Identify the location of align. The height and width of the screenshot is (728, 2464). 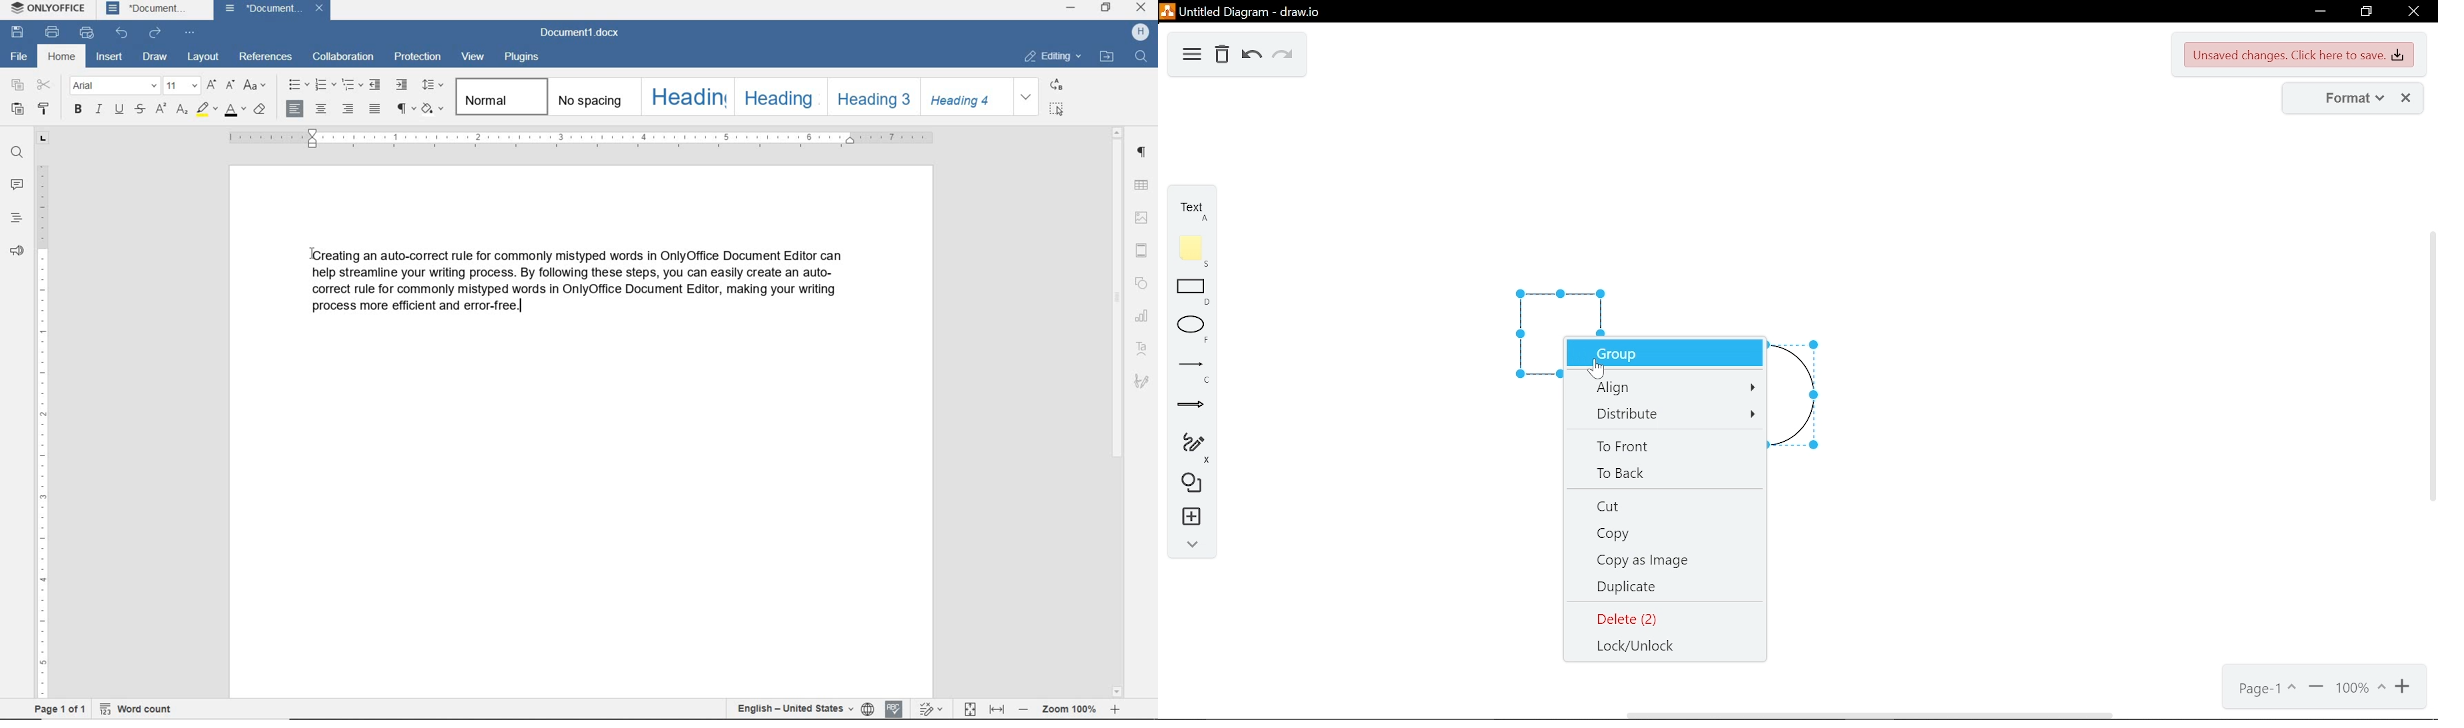
(1666, 388).